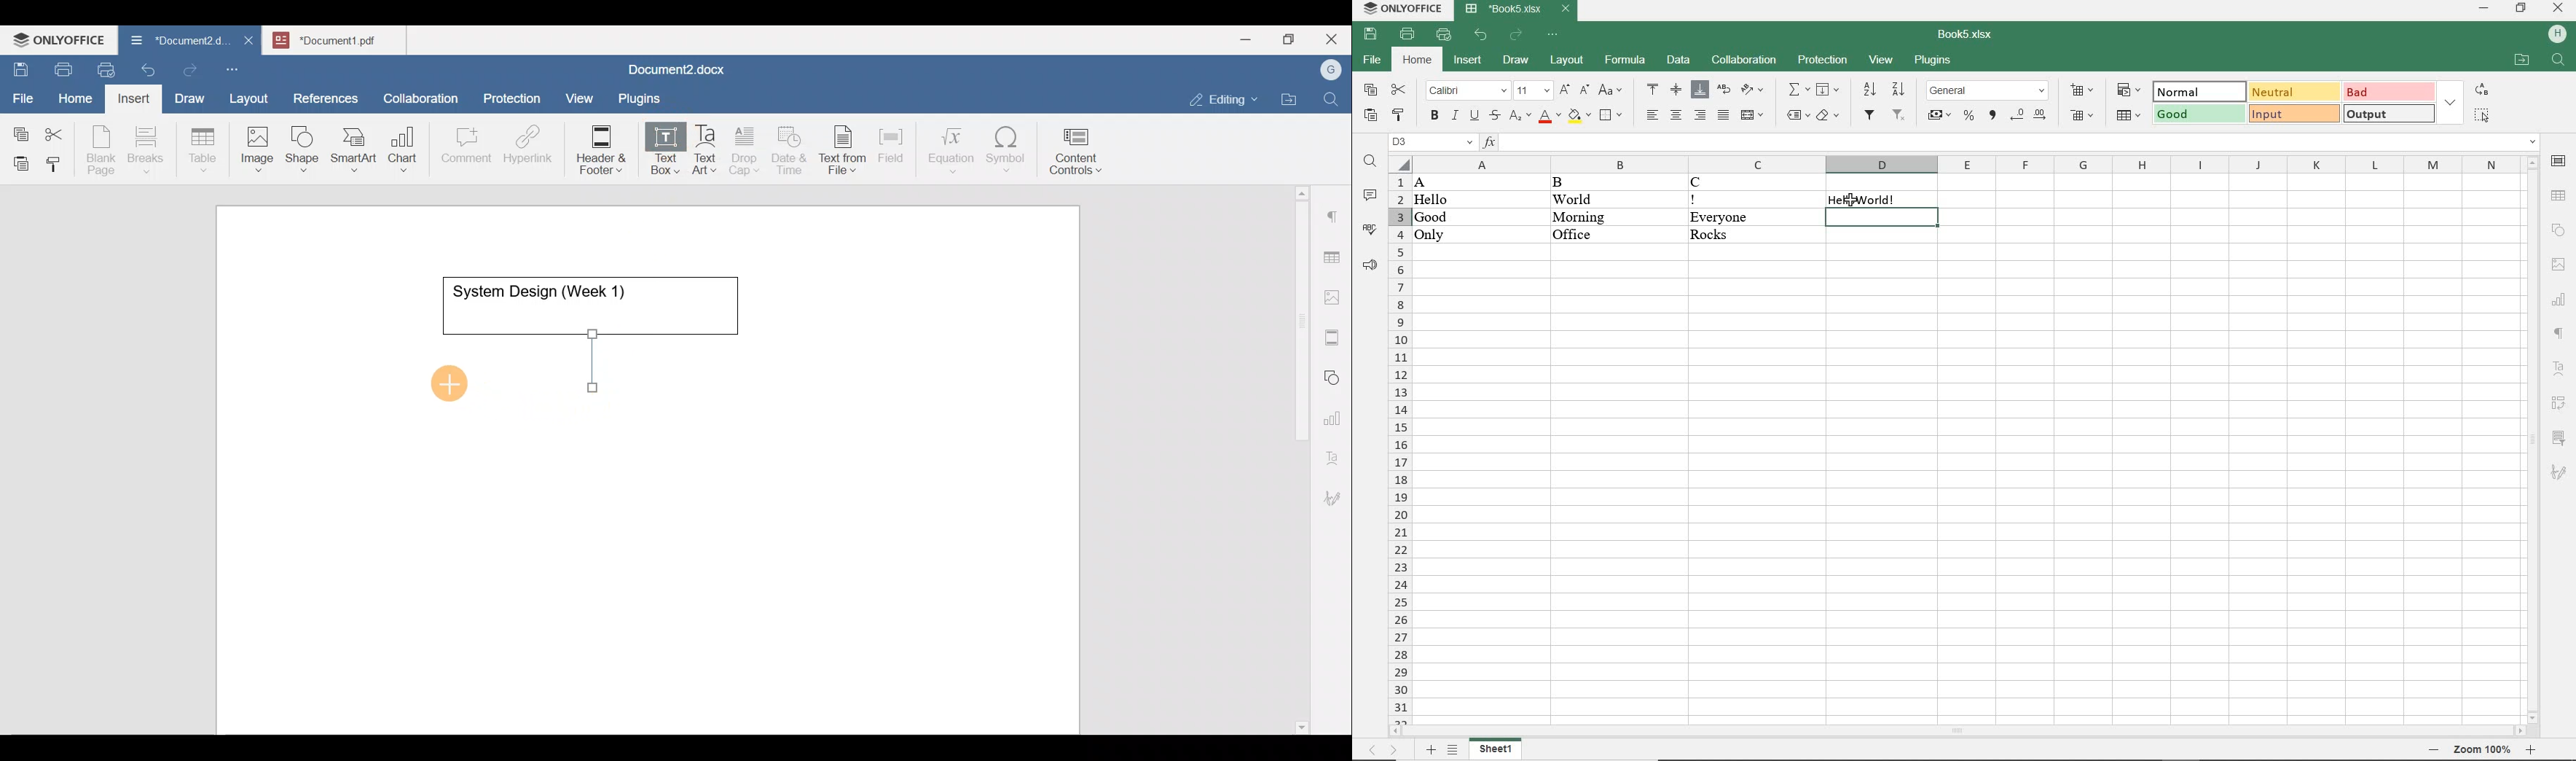 The width and height of the screenshot is (2576, 784). Describe the element at coordinates (790, 148) in the screenshot. I see `Date & time` at that location.